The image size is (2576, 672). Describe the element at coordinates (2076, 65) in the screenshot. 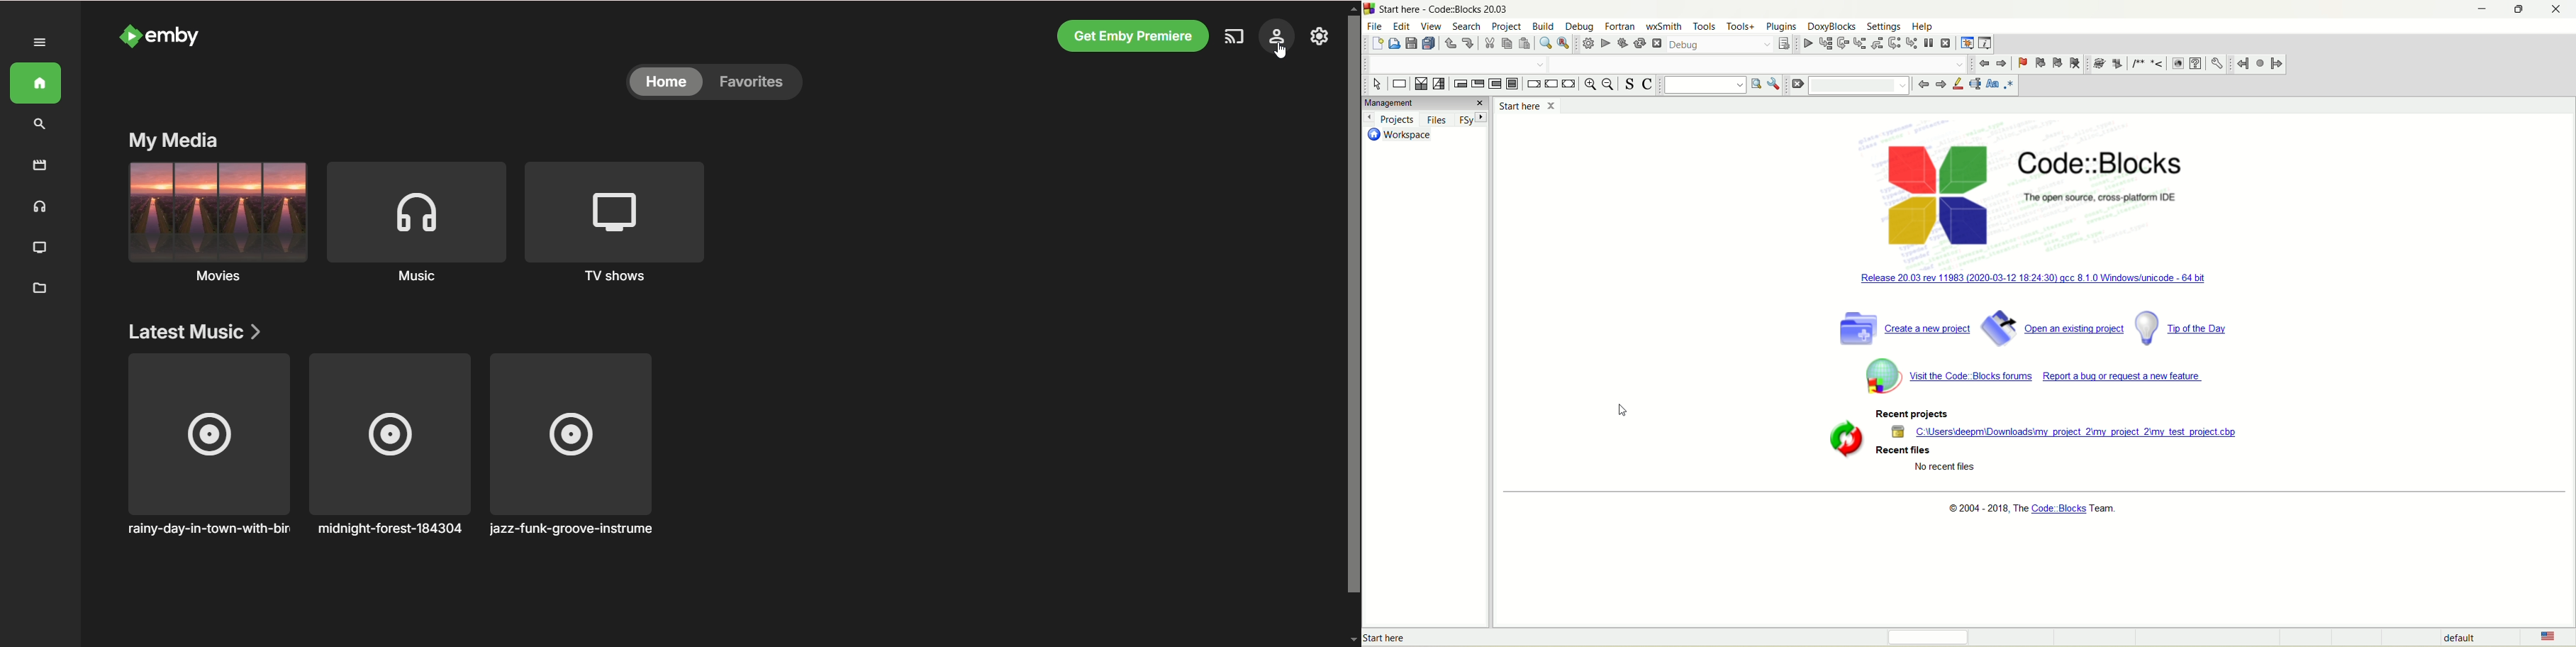

I see `clear bookmark` at that location.